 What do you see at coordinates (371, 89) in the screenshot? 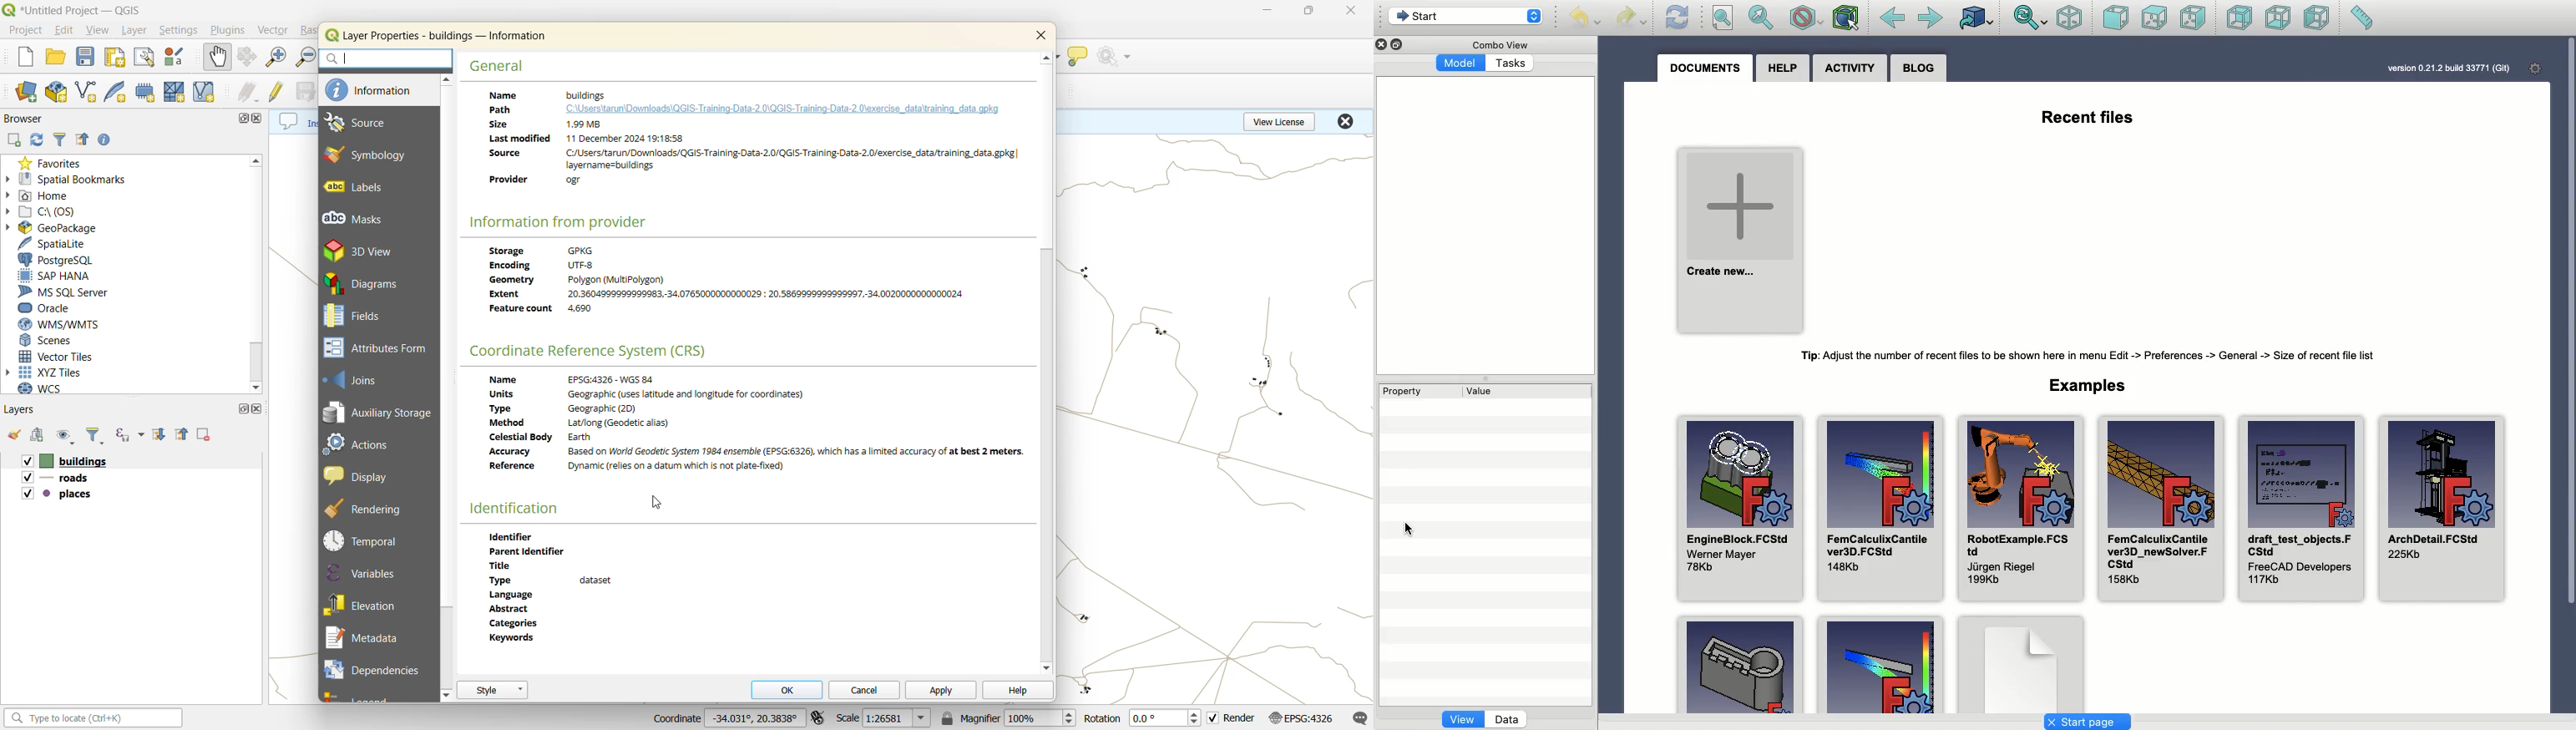
I see `information` at bounding box center [371, 89].